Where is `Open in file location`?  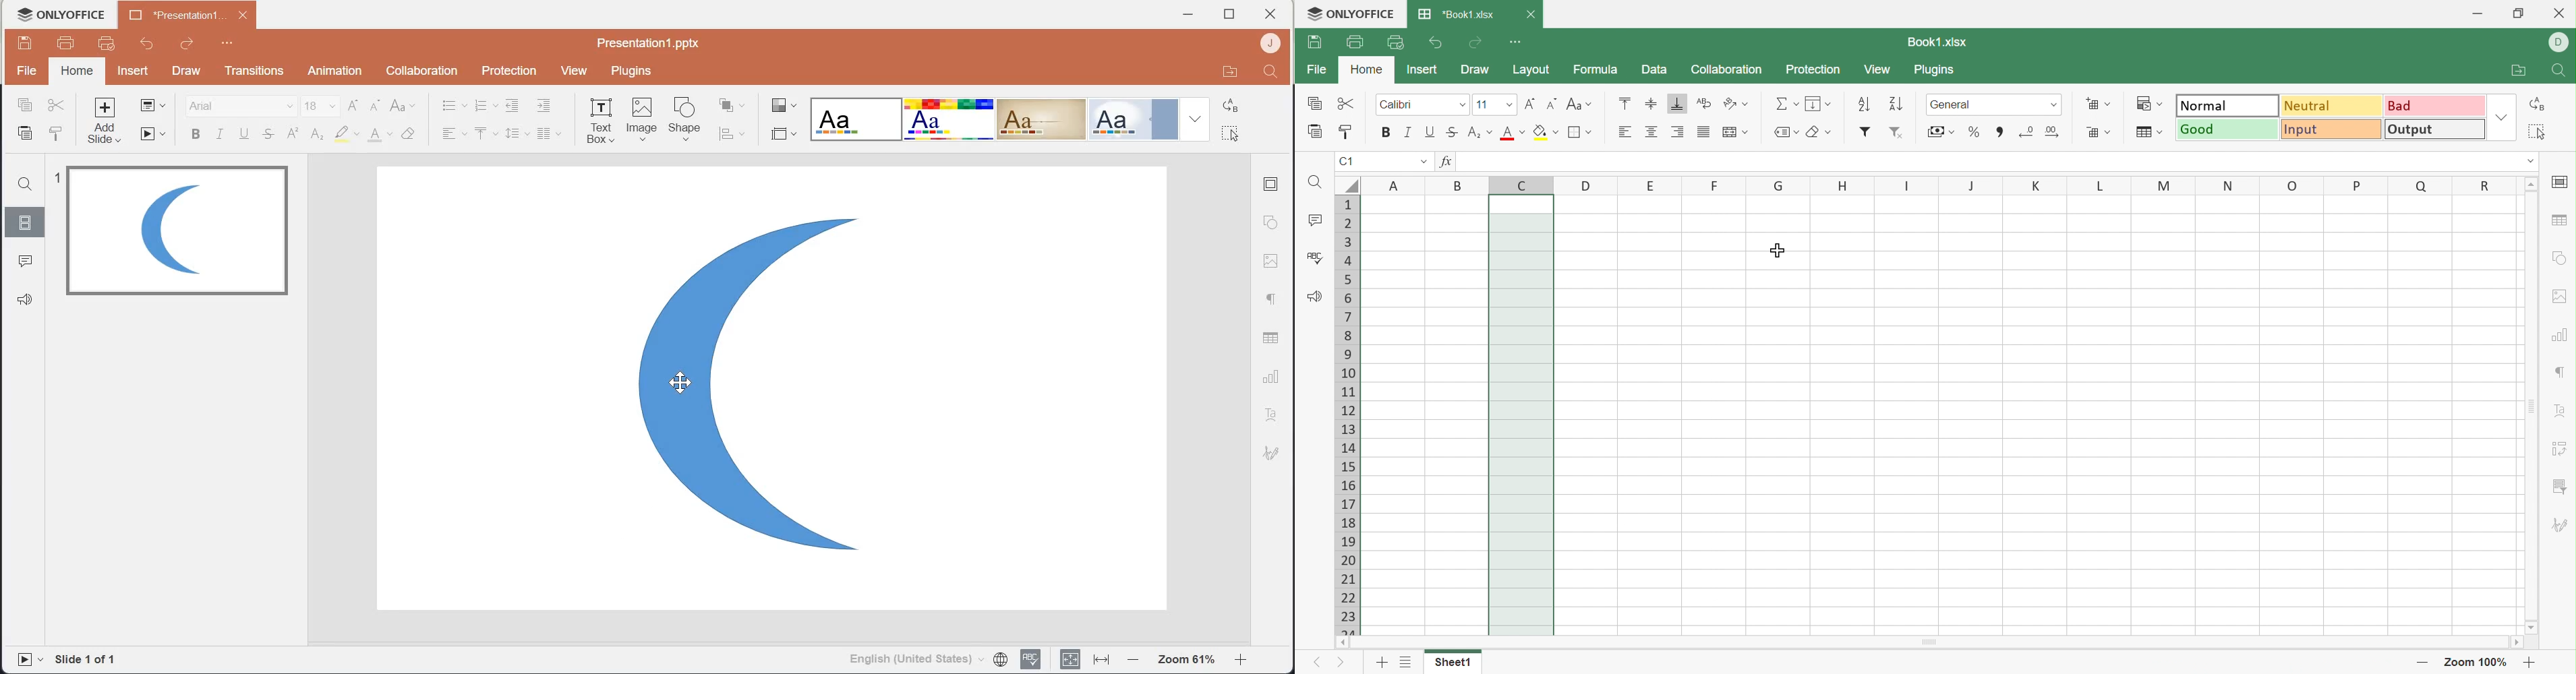 Open in file location is located at coordinates (1229, 71).